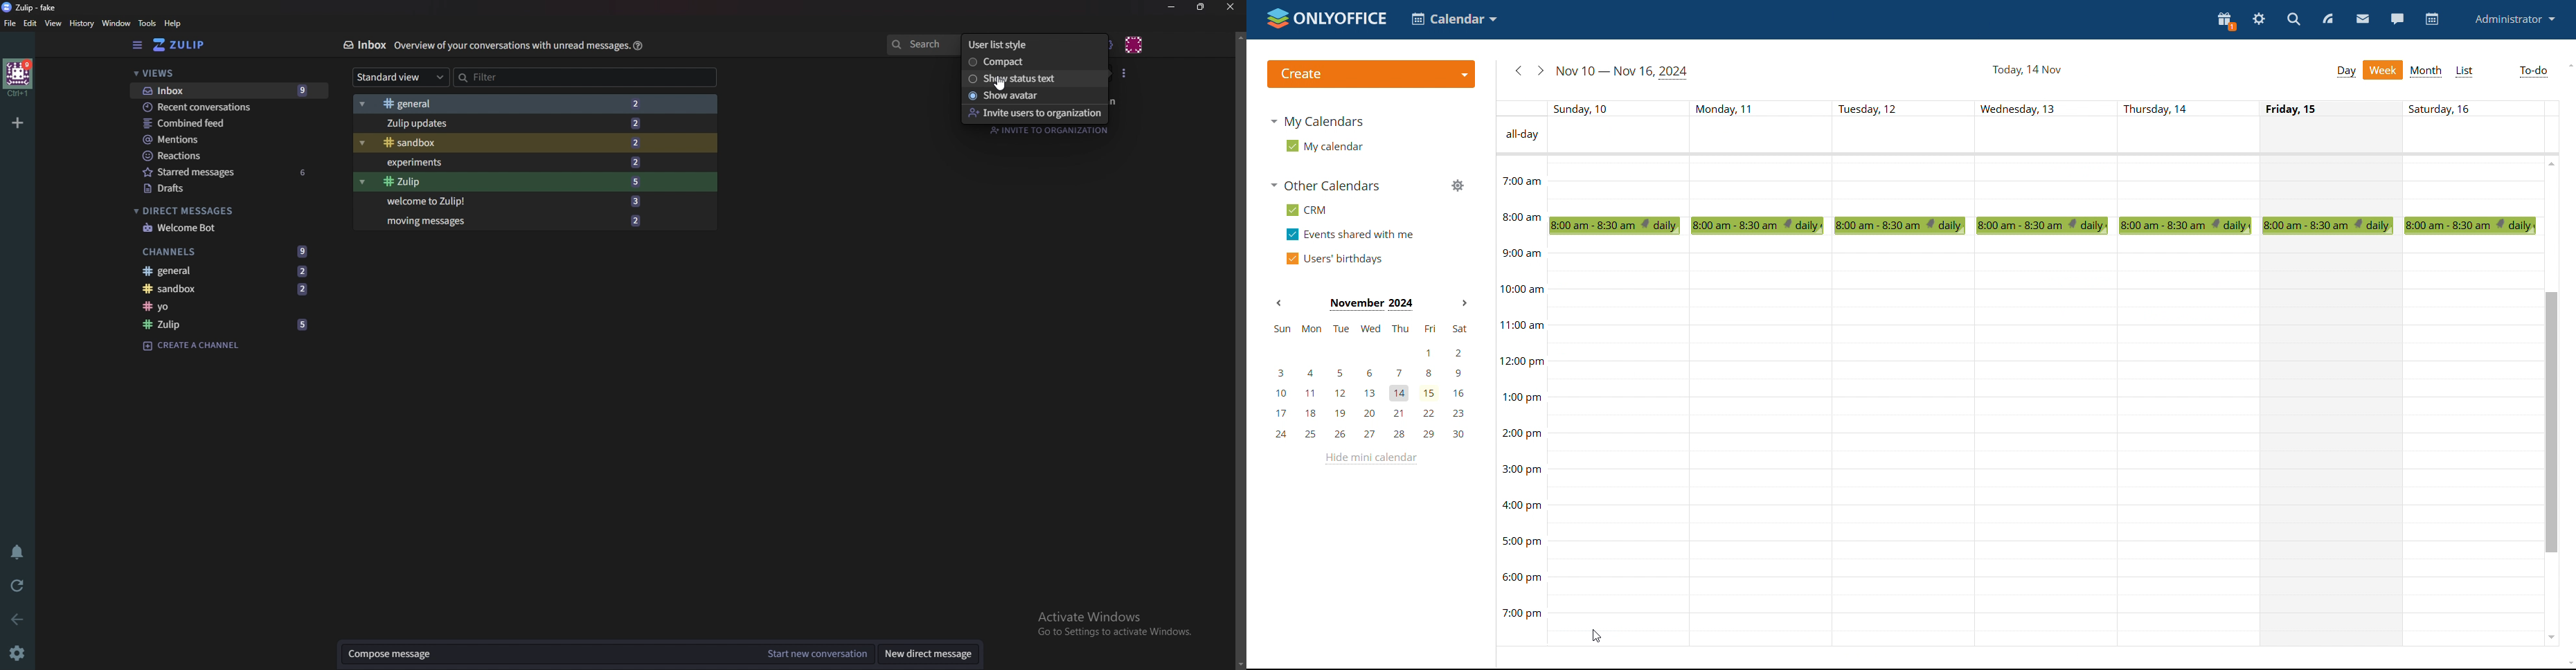 The width and height of the screenshot is (2576, 672). What do you see at coordinates (1350, 235) in the screenshot?
I see `events shared with me` at bounding box center [1350, 235].